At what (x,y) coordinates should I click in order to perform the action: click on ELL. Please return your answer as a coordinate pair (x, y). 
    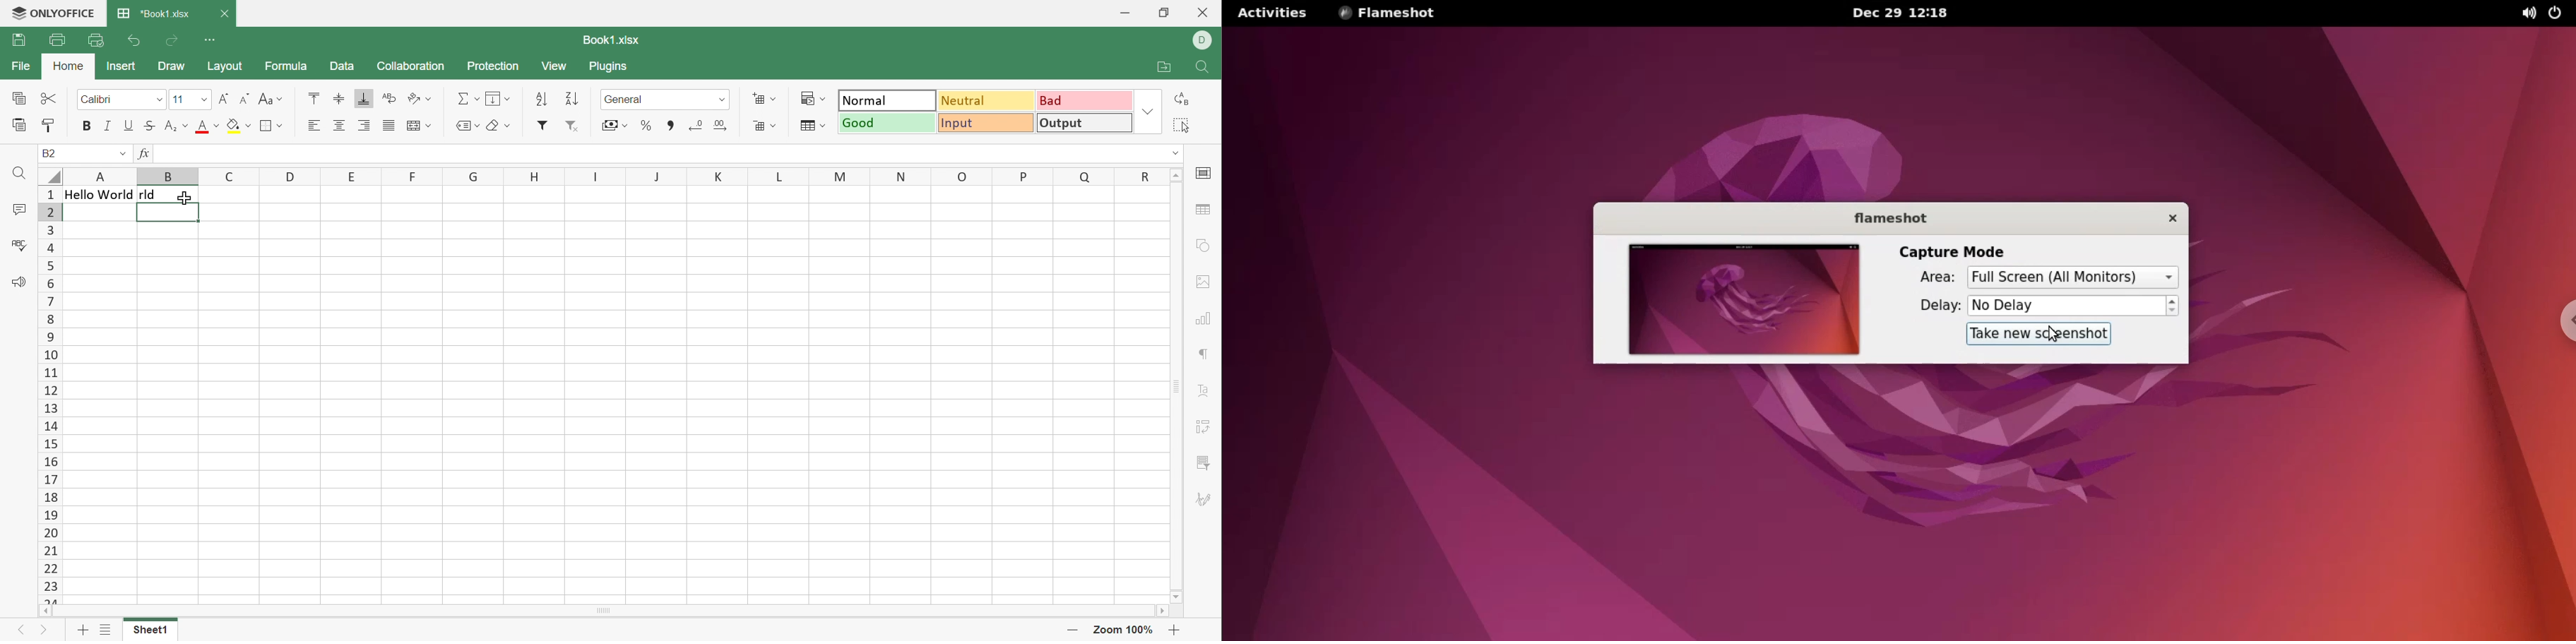
    Looking at the image, I should click on (1206, 39).